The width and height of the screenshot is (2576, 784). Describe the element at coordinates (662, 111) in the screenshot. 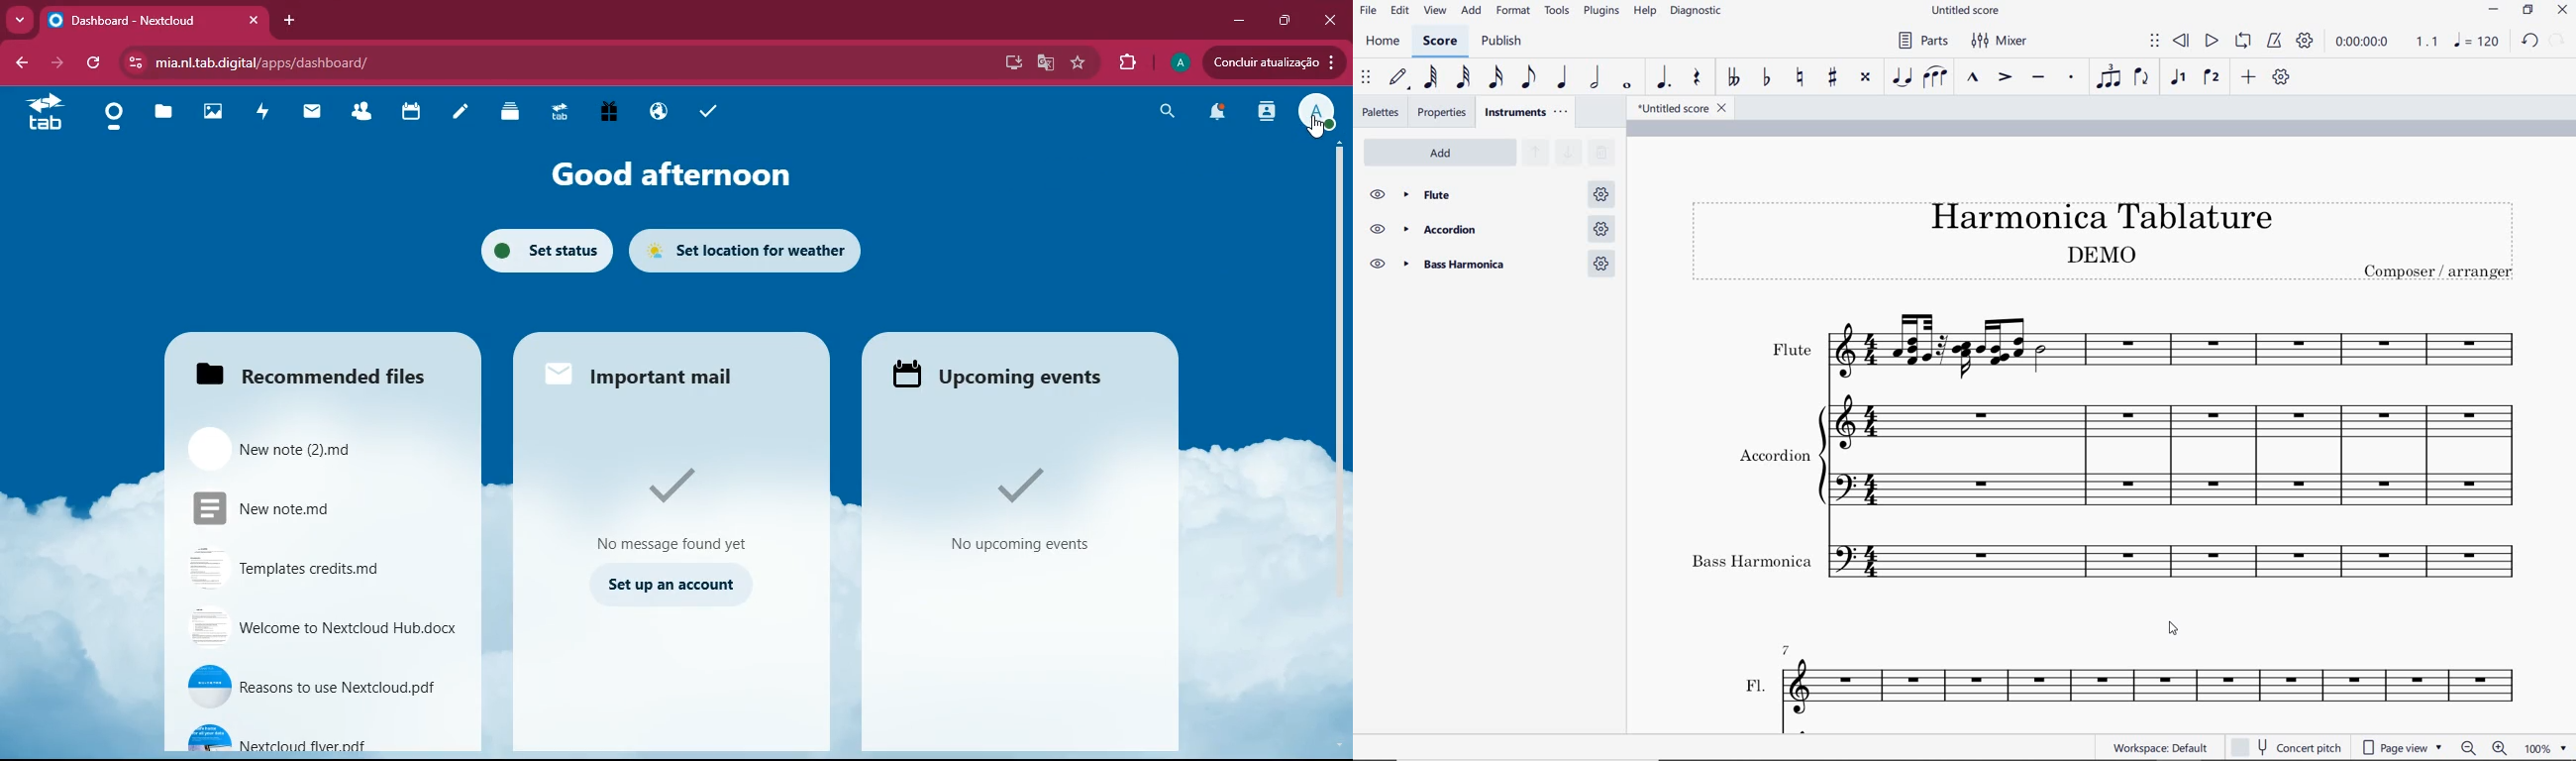

I see `public` at that location.